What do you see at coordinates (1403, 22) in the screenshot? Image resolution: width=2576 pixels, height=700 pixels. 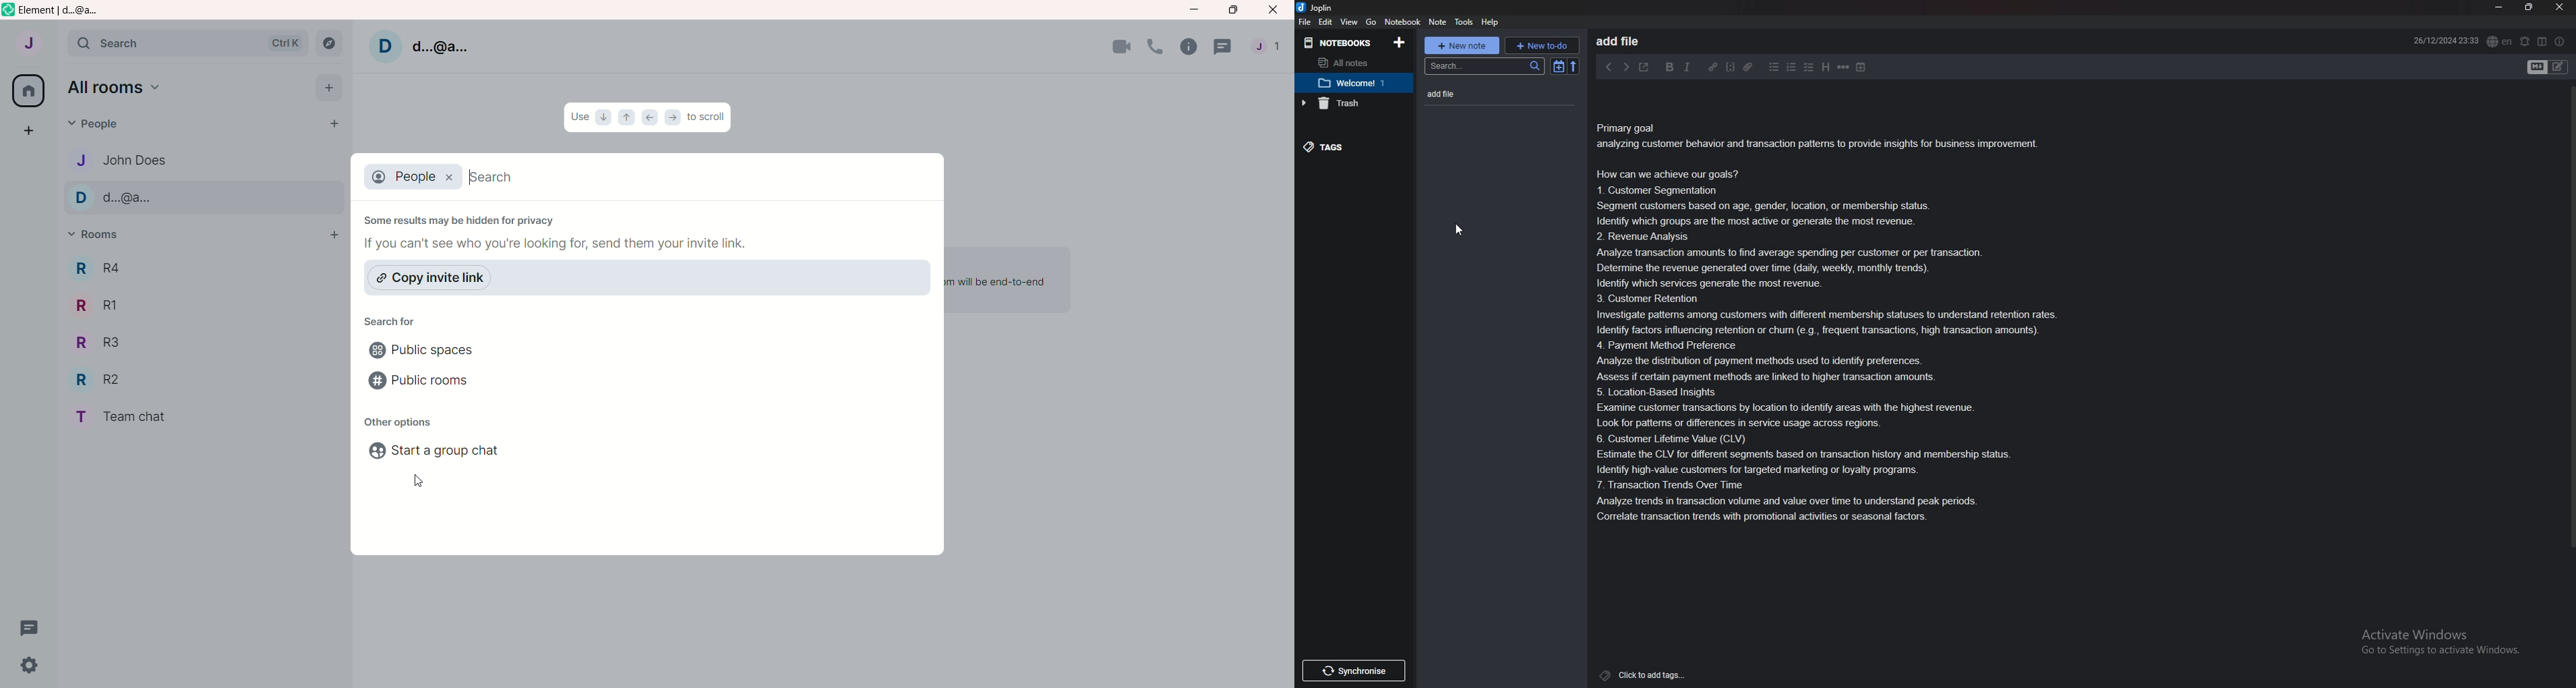 I see `Notebook` at bounding box center [1403, 22].